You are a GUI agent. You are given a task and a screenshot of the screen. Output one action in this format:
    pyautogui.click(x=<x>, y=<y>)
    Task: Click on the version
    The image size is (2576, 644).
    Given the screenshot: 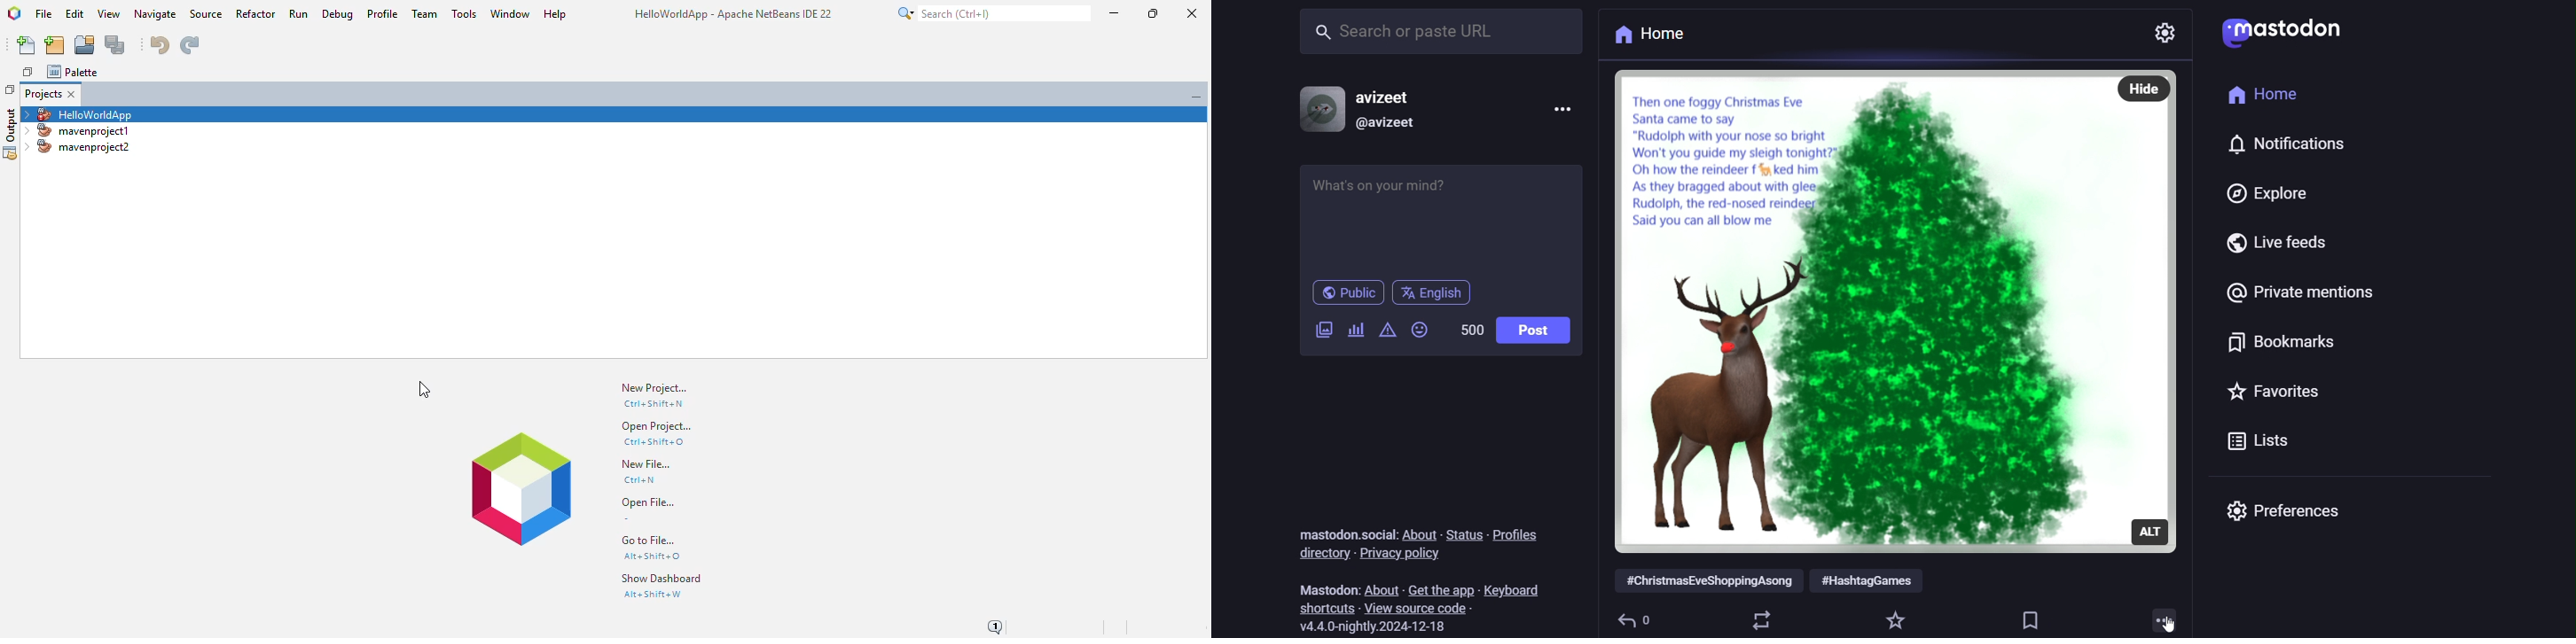 What is the action you would take?
    pyautogui.click(x=1371, y=626)
    